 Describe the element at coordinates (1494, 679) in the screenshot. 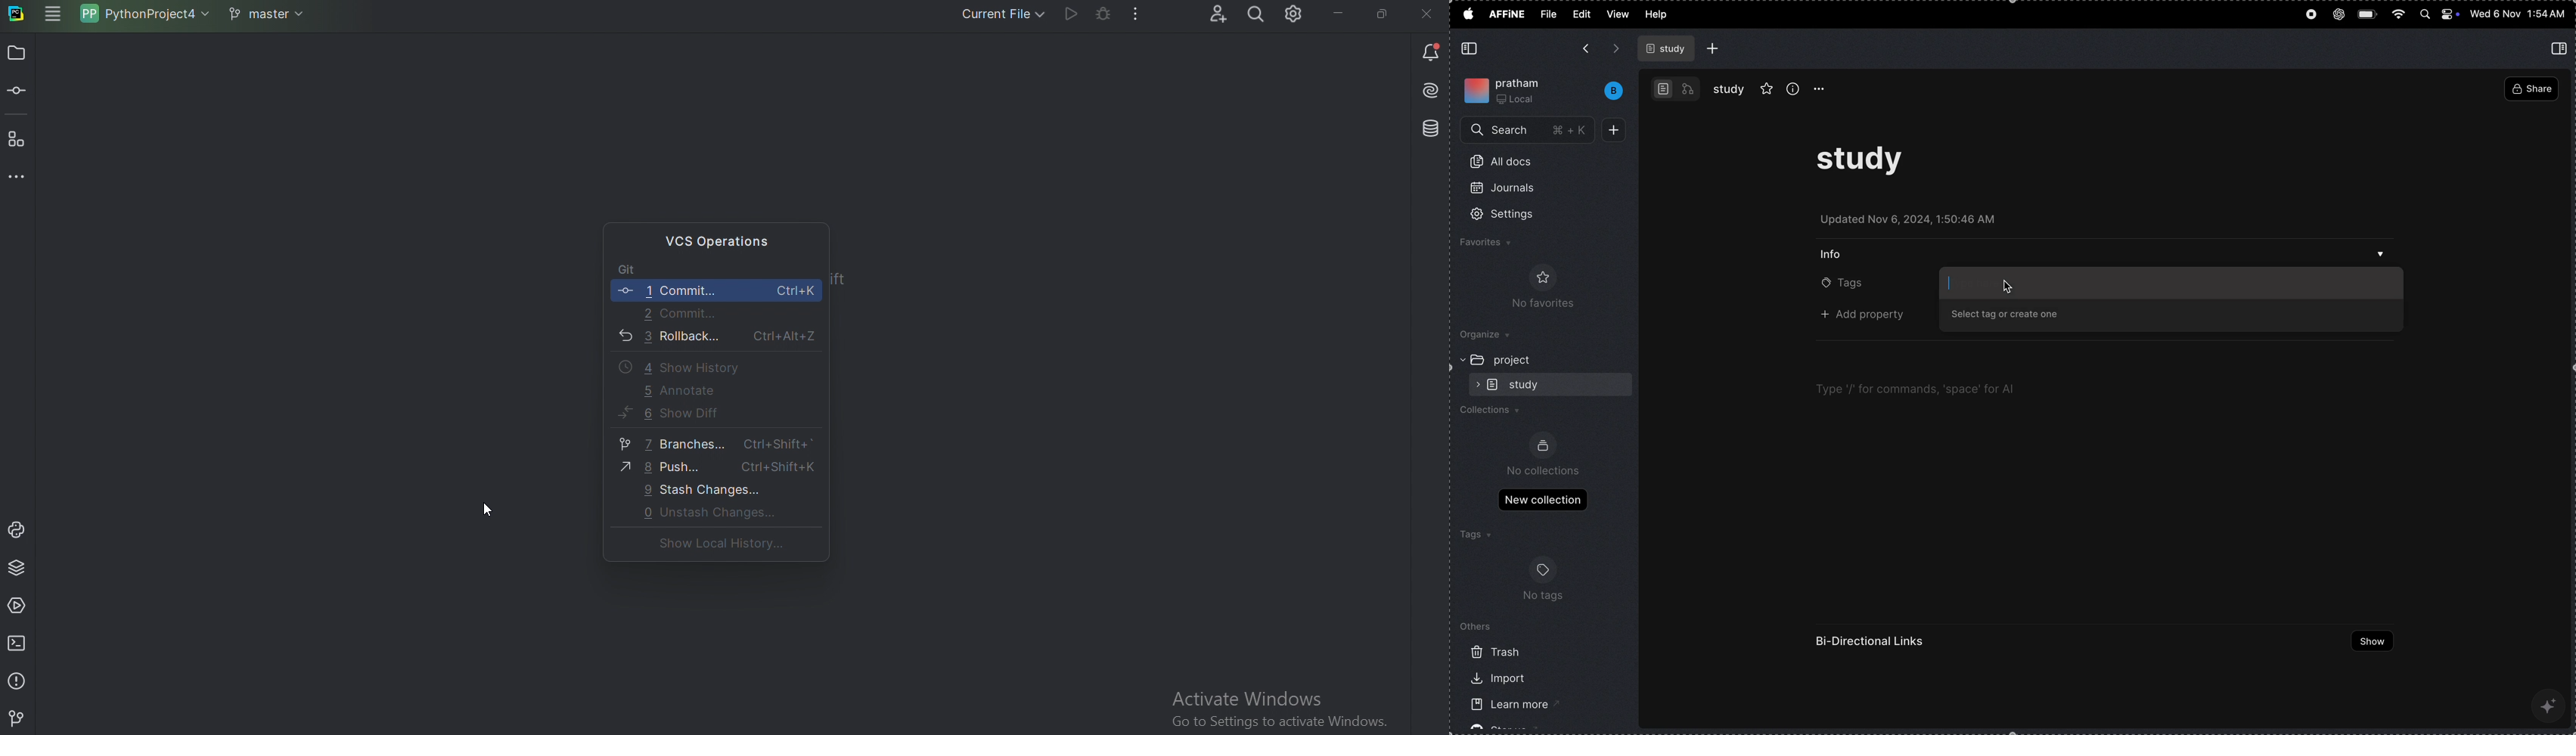

I see `import` at that location.